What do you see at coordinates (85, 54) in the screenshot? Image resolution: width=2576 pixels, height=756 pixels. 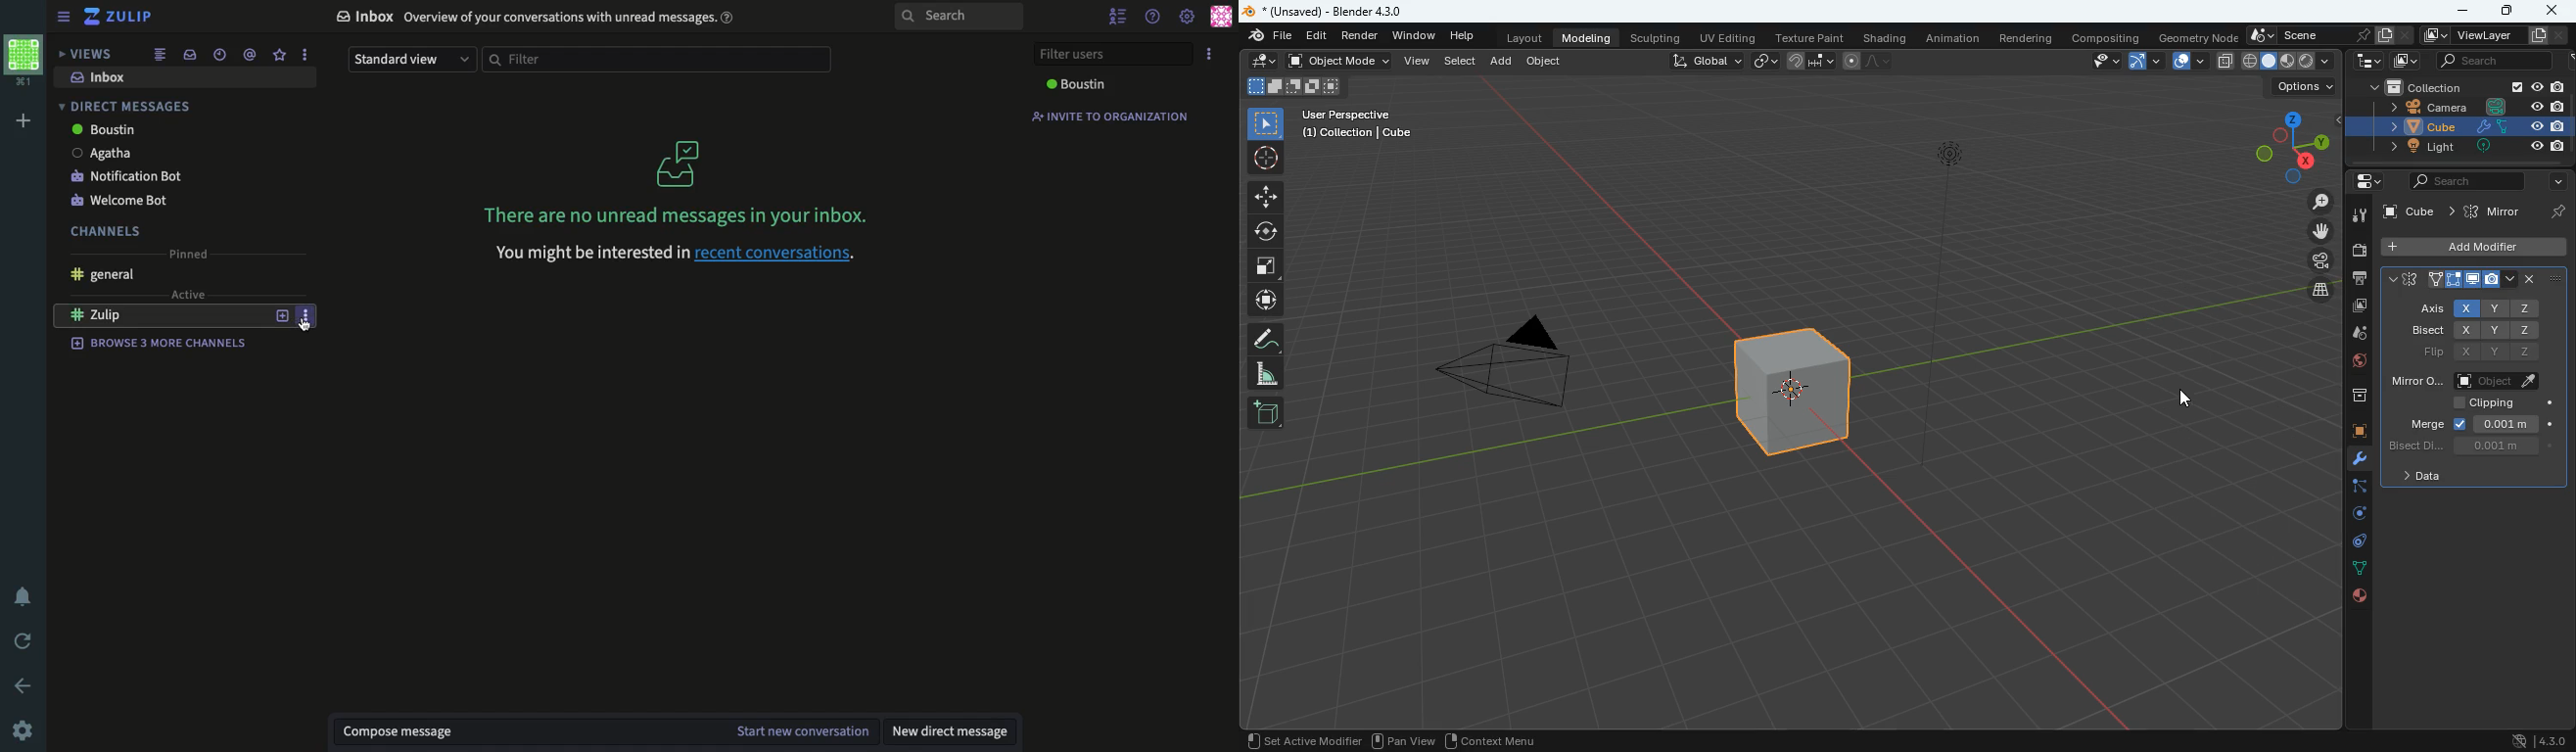 I see `views` at bounding box center [85, 54].